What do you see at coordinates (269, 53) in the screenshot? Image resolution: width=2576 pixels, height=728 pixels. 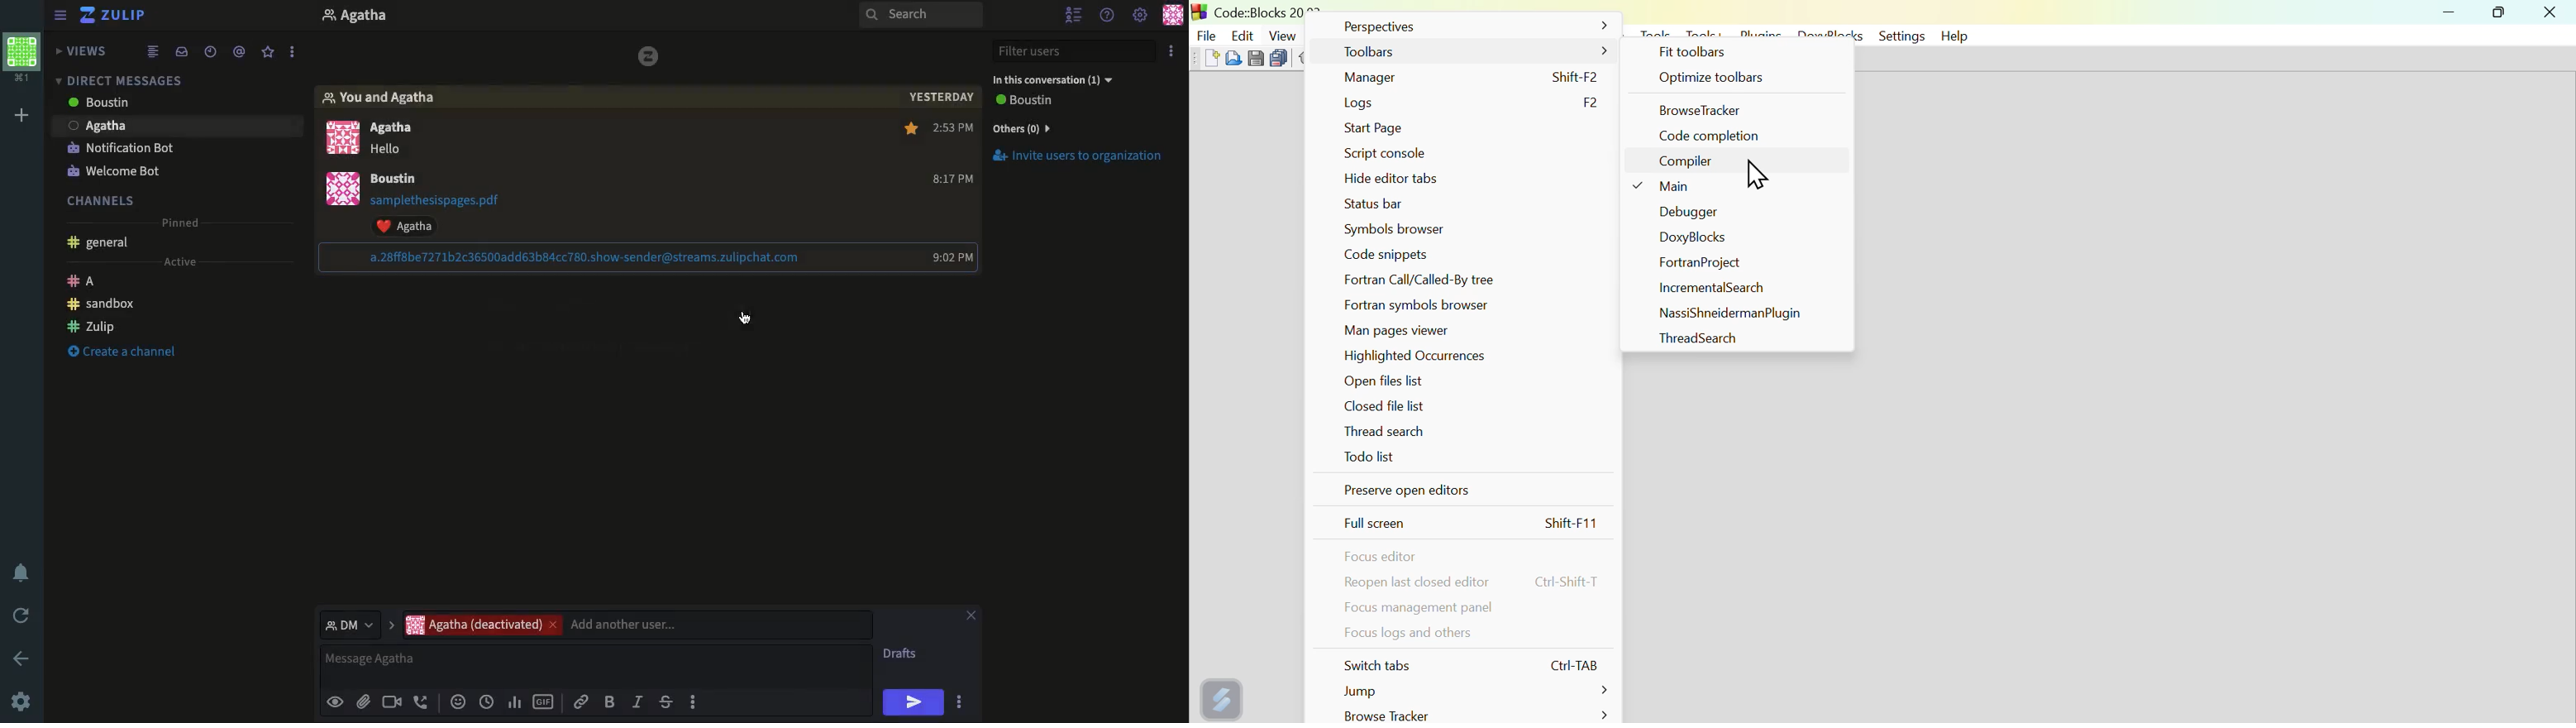 I see `Favorite` at bounding box center [269, 53].